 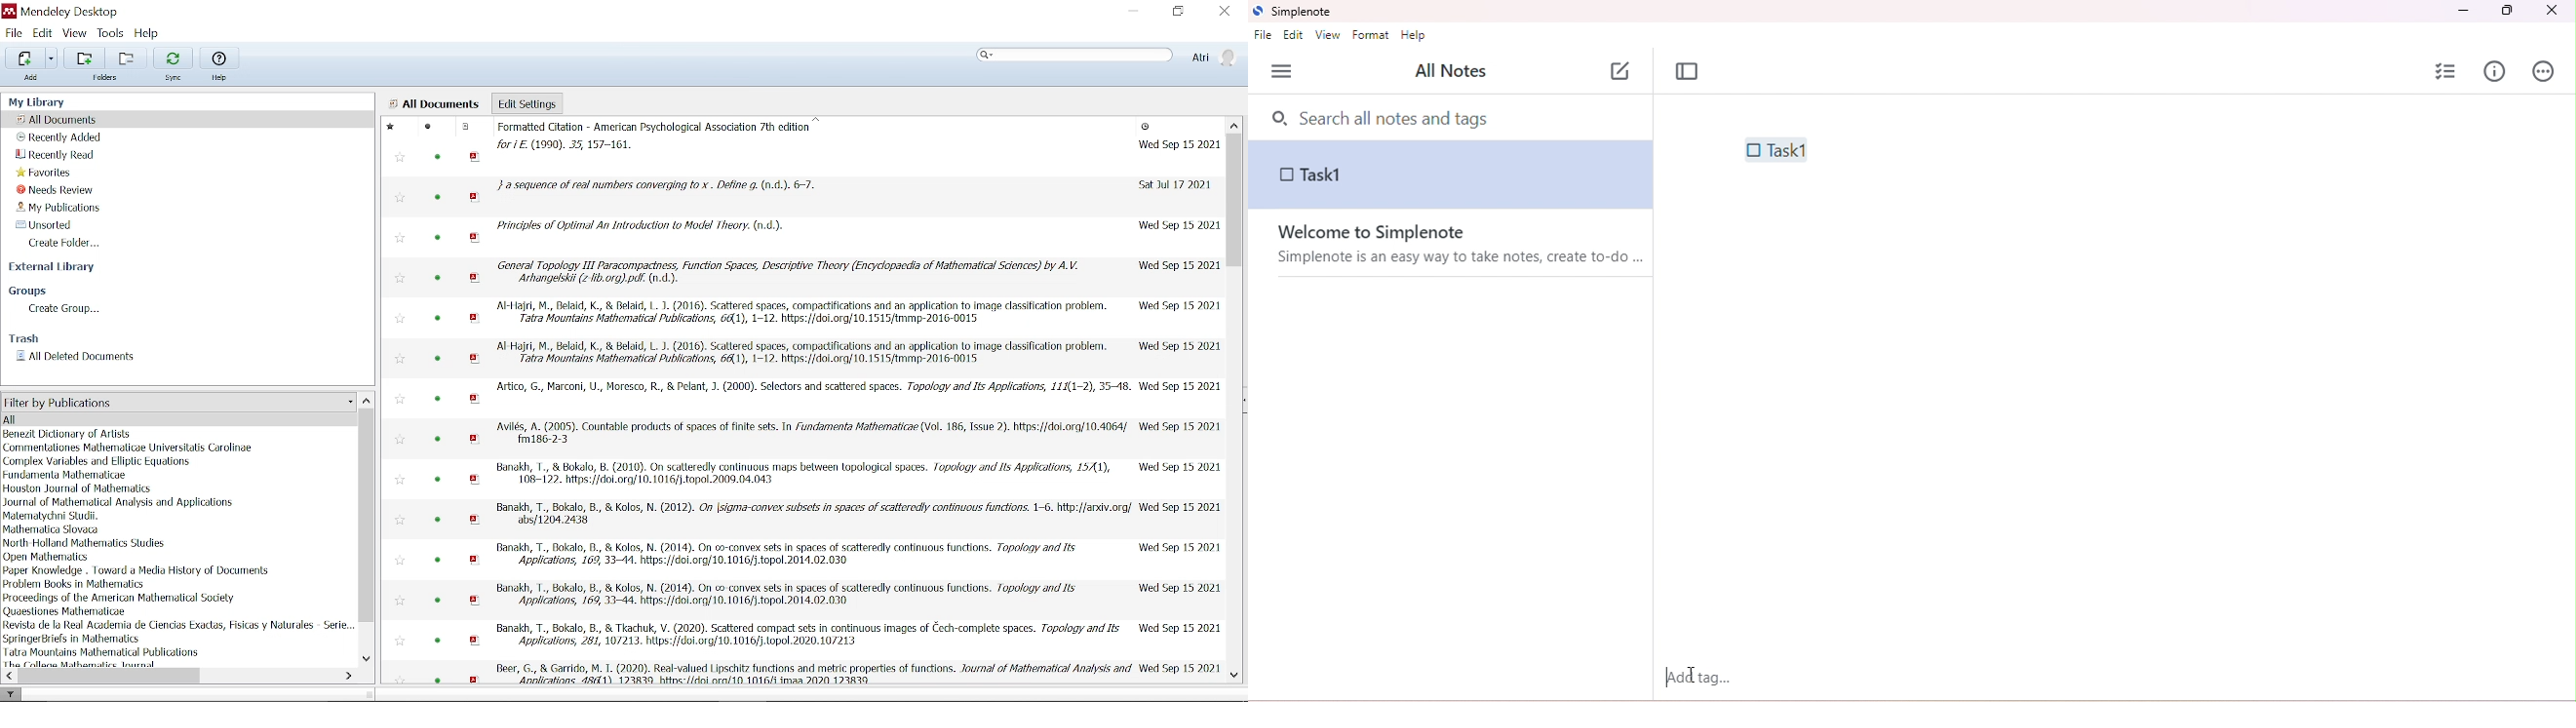 What do you see at coordinates (437, 640) in the screenshot?
I see `status` at bounding box center [437, 640].